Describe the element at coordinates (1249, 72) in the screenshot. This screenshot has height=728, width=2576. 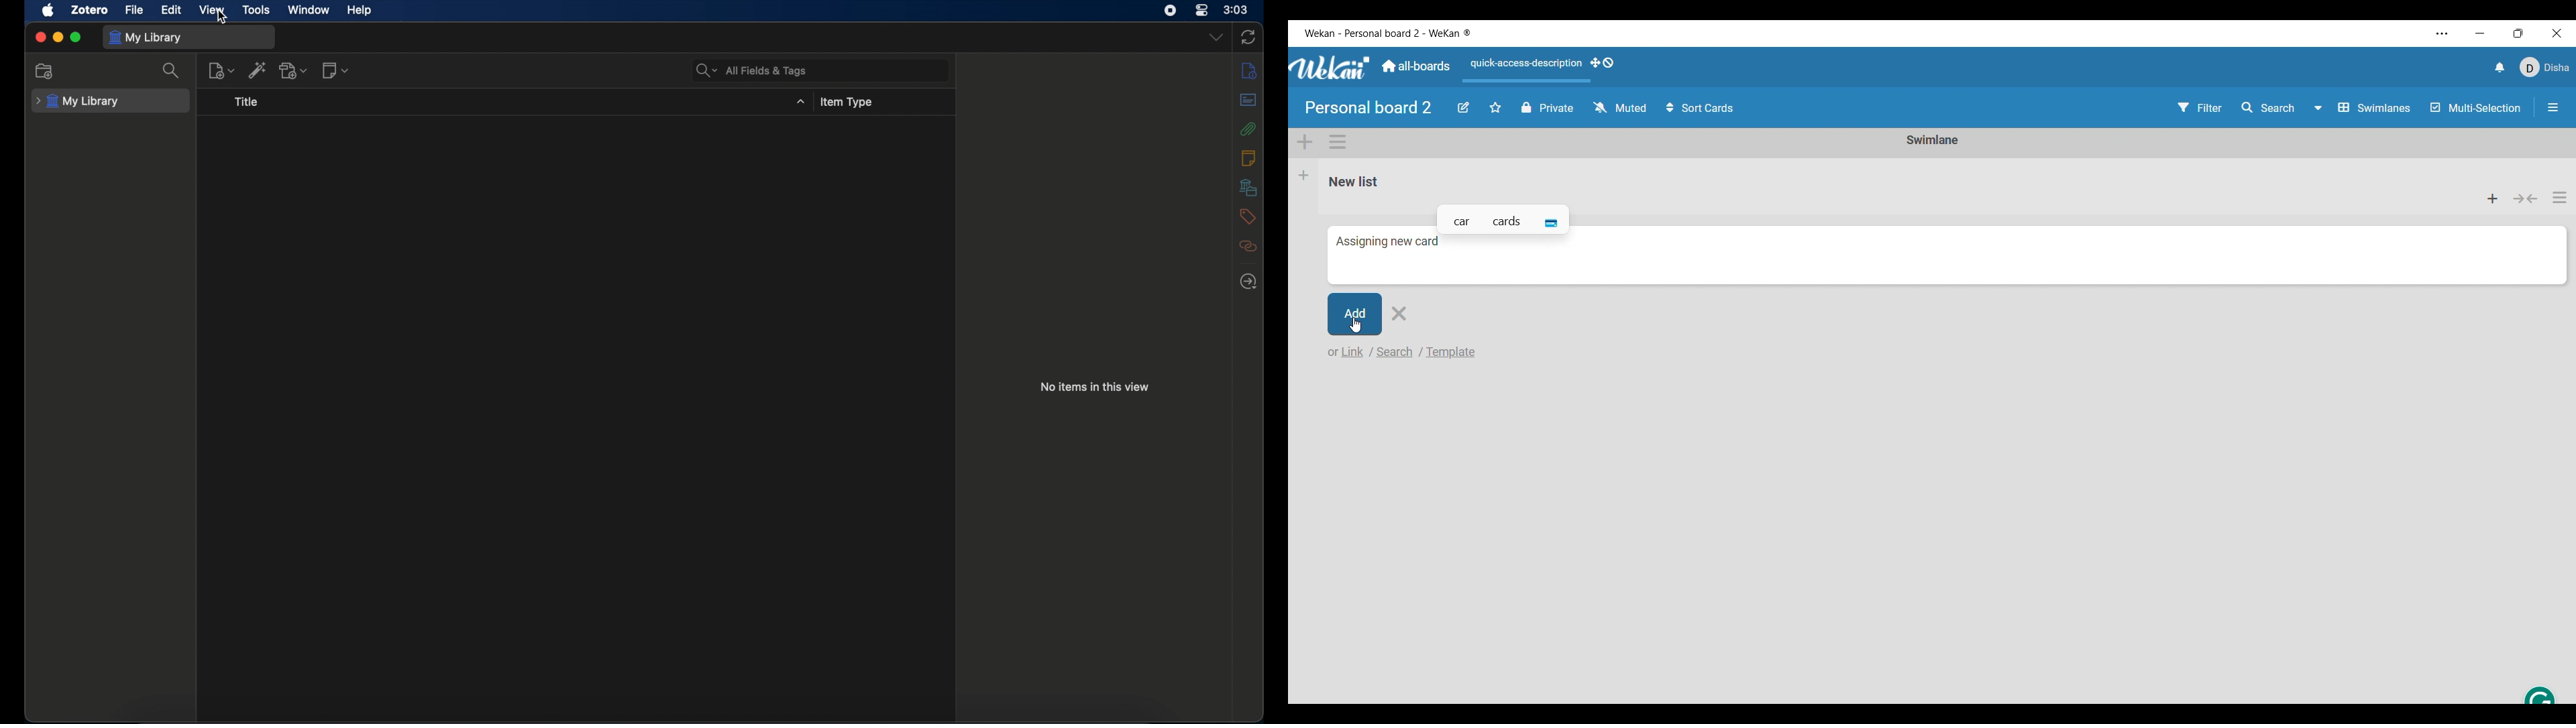
I see `info` at that location.